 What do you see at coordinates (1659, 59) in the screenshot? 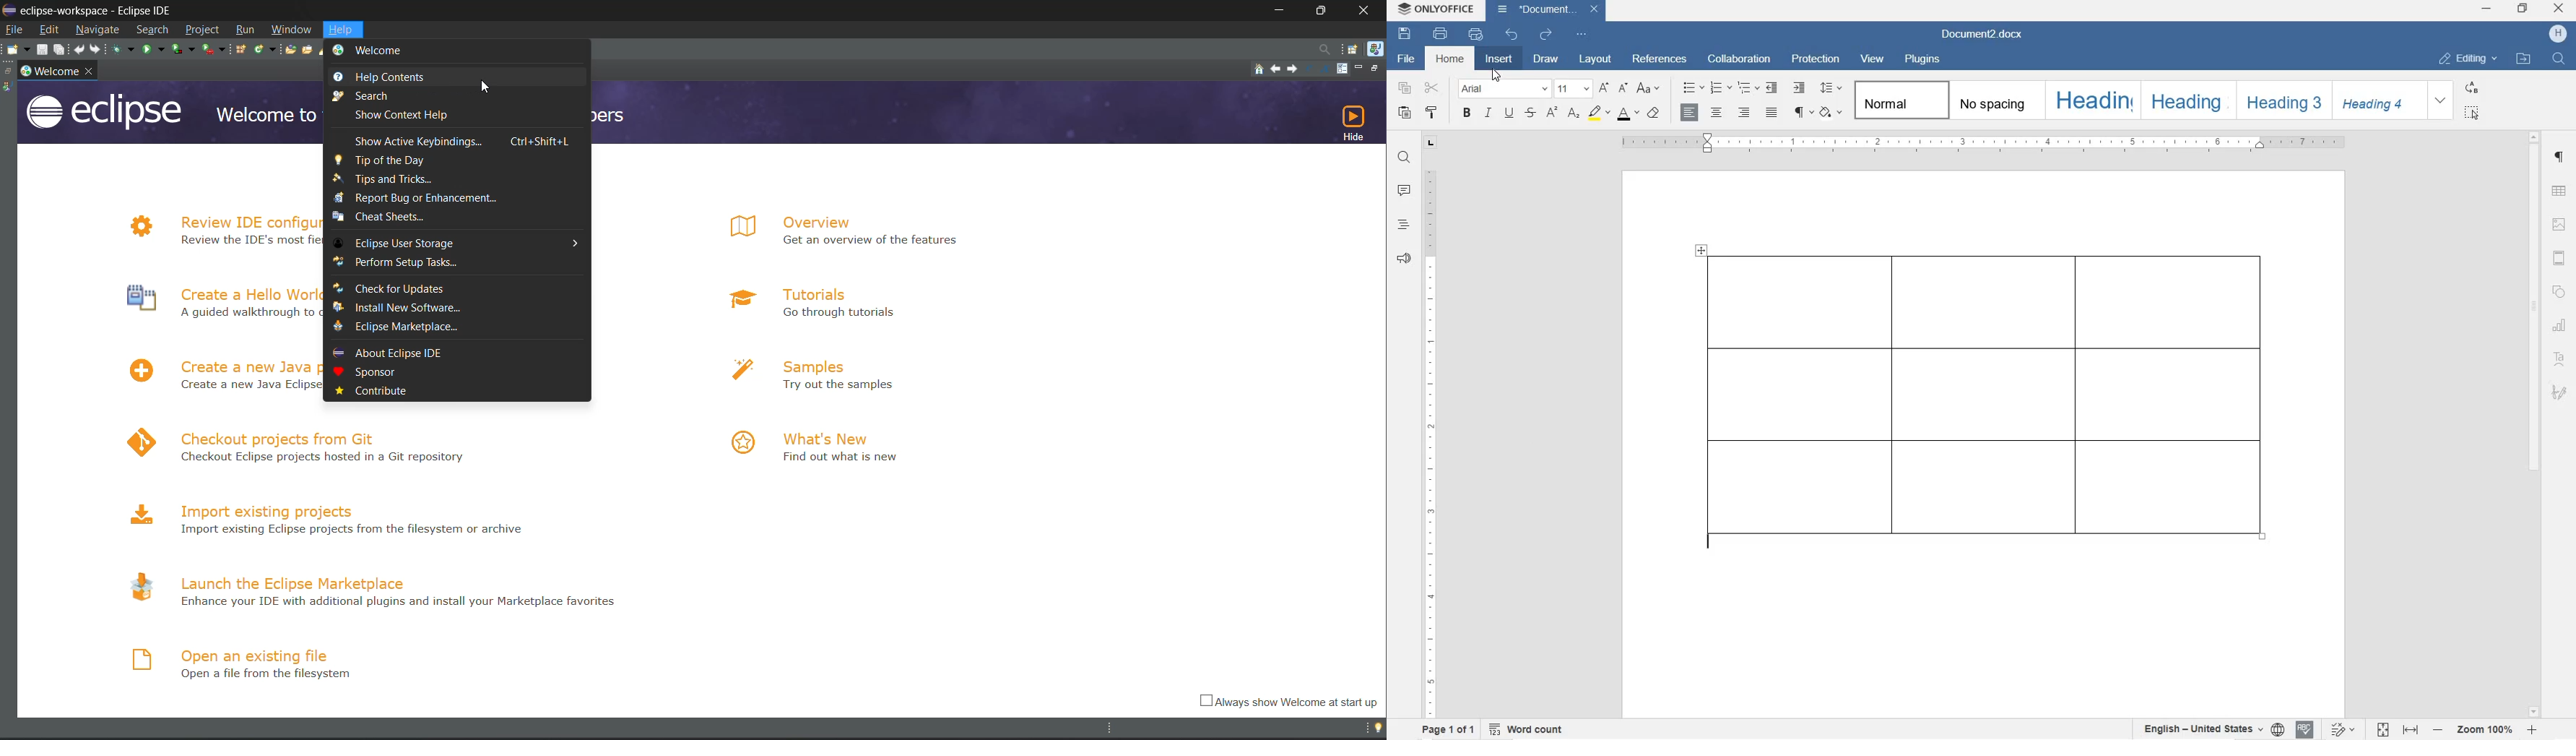
I see `references` at bounding box center [1659, 59].